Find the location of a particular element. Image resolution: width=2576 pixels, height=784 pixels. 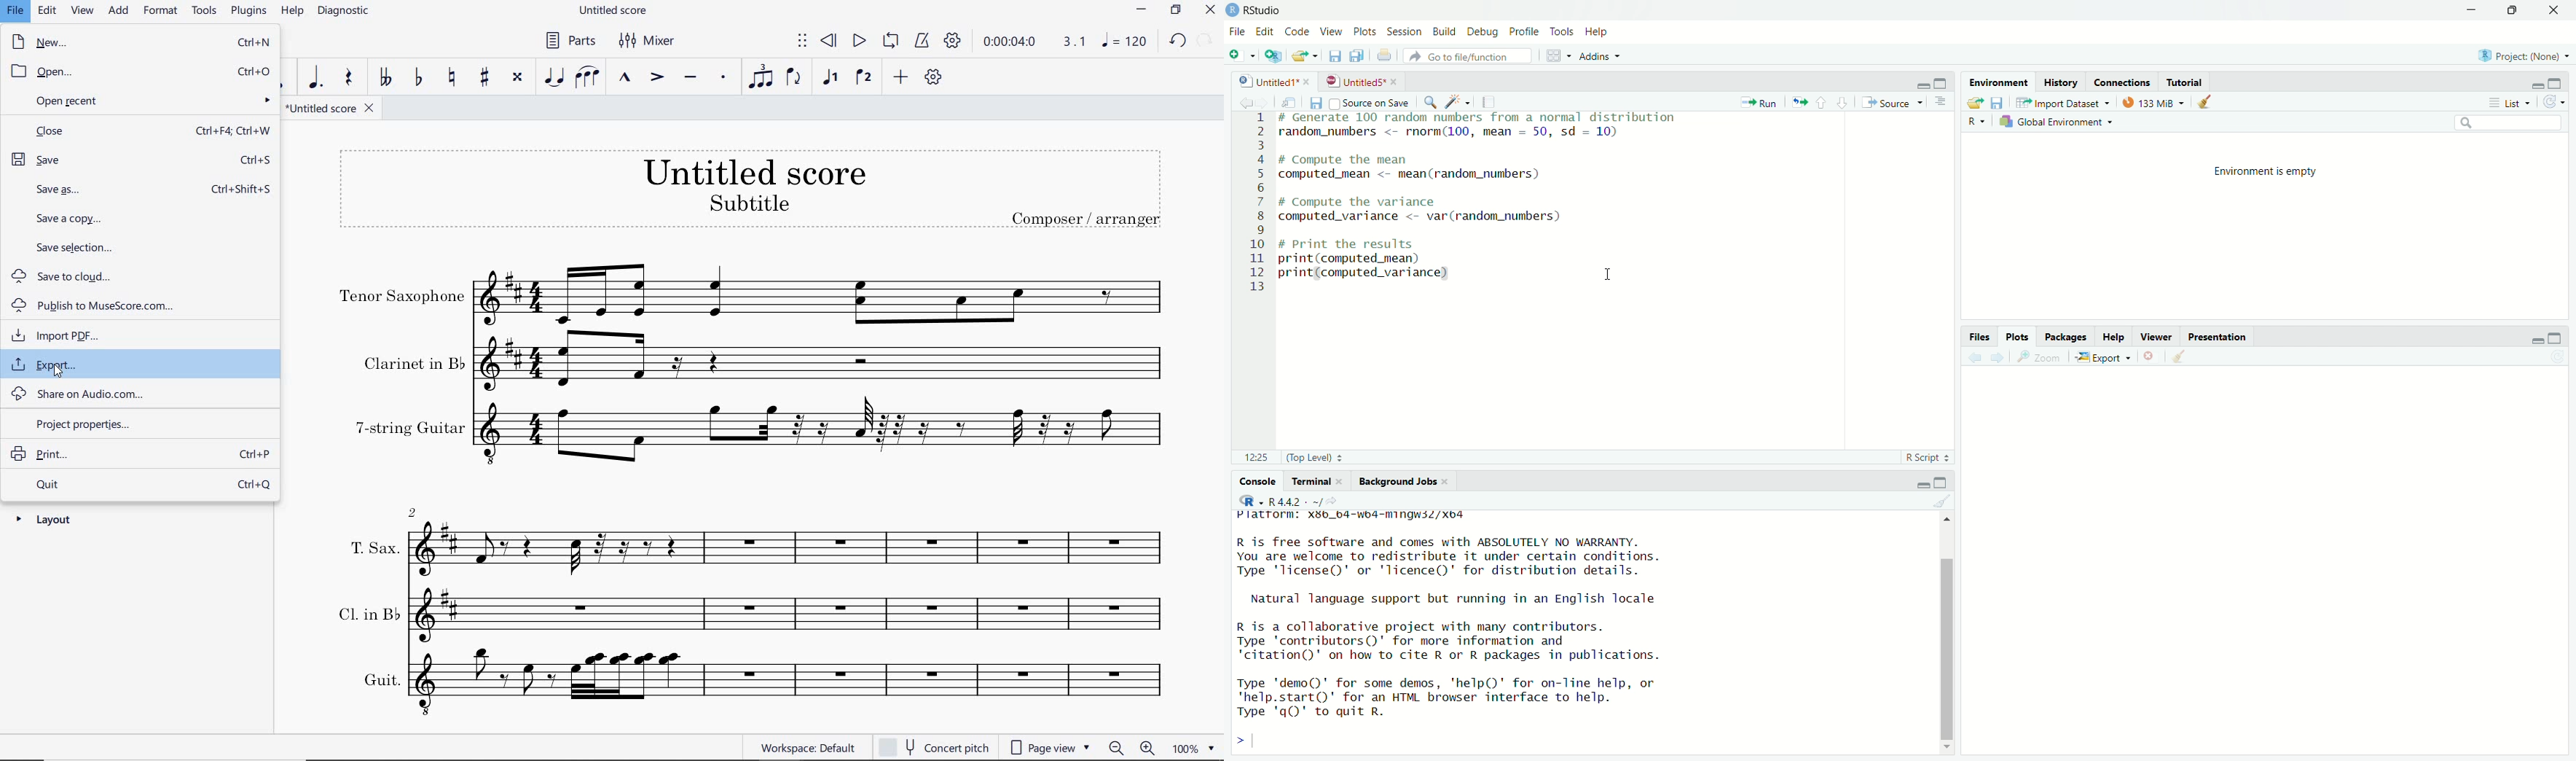

background jobs is located at coordinates (1399, 480).